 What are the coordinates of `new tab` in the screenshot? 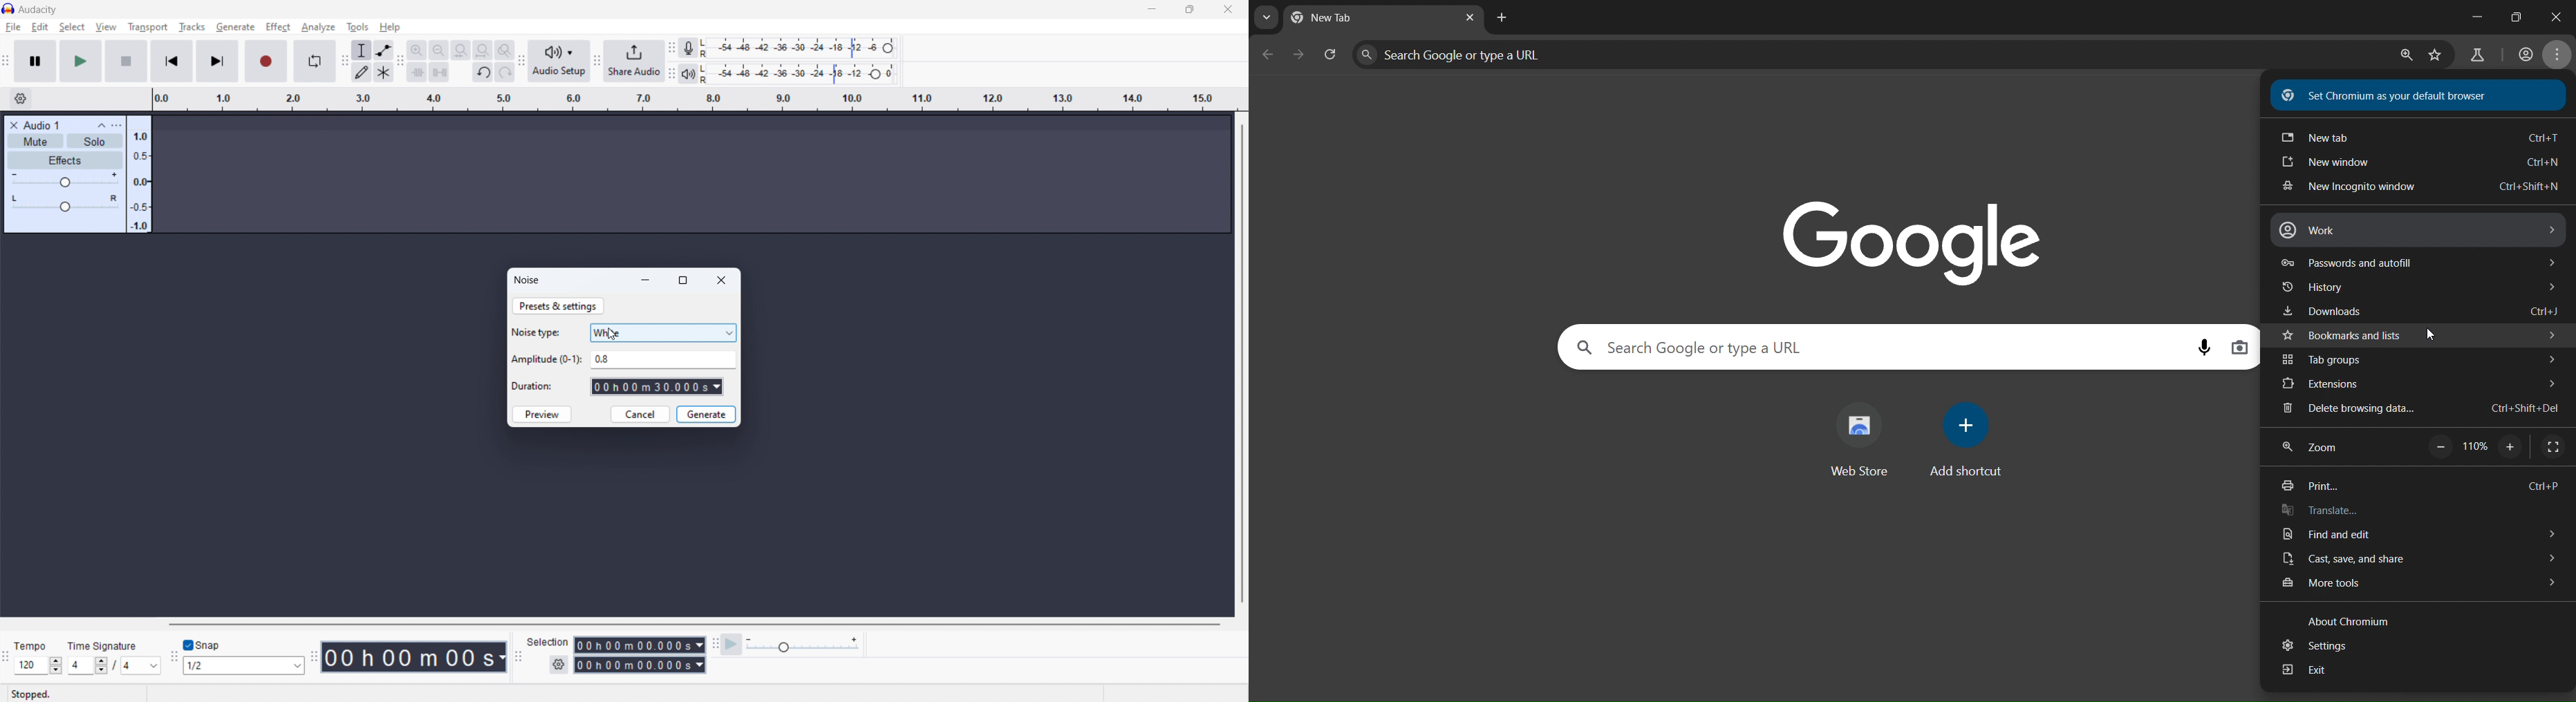 It's located at (2419, 138).